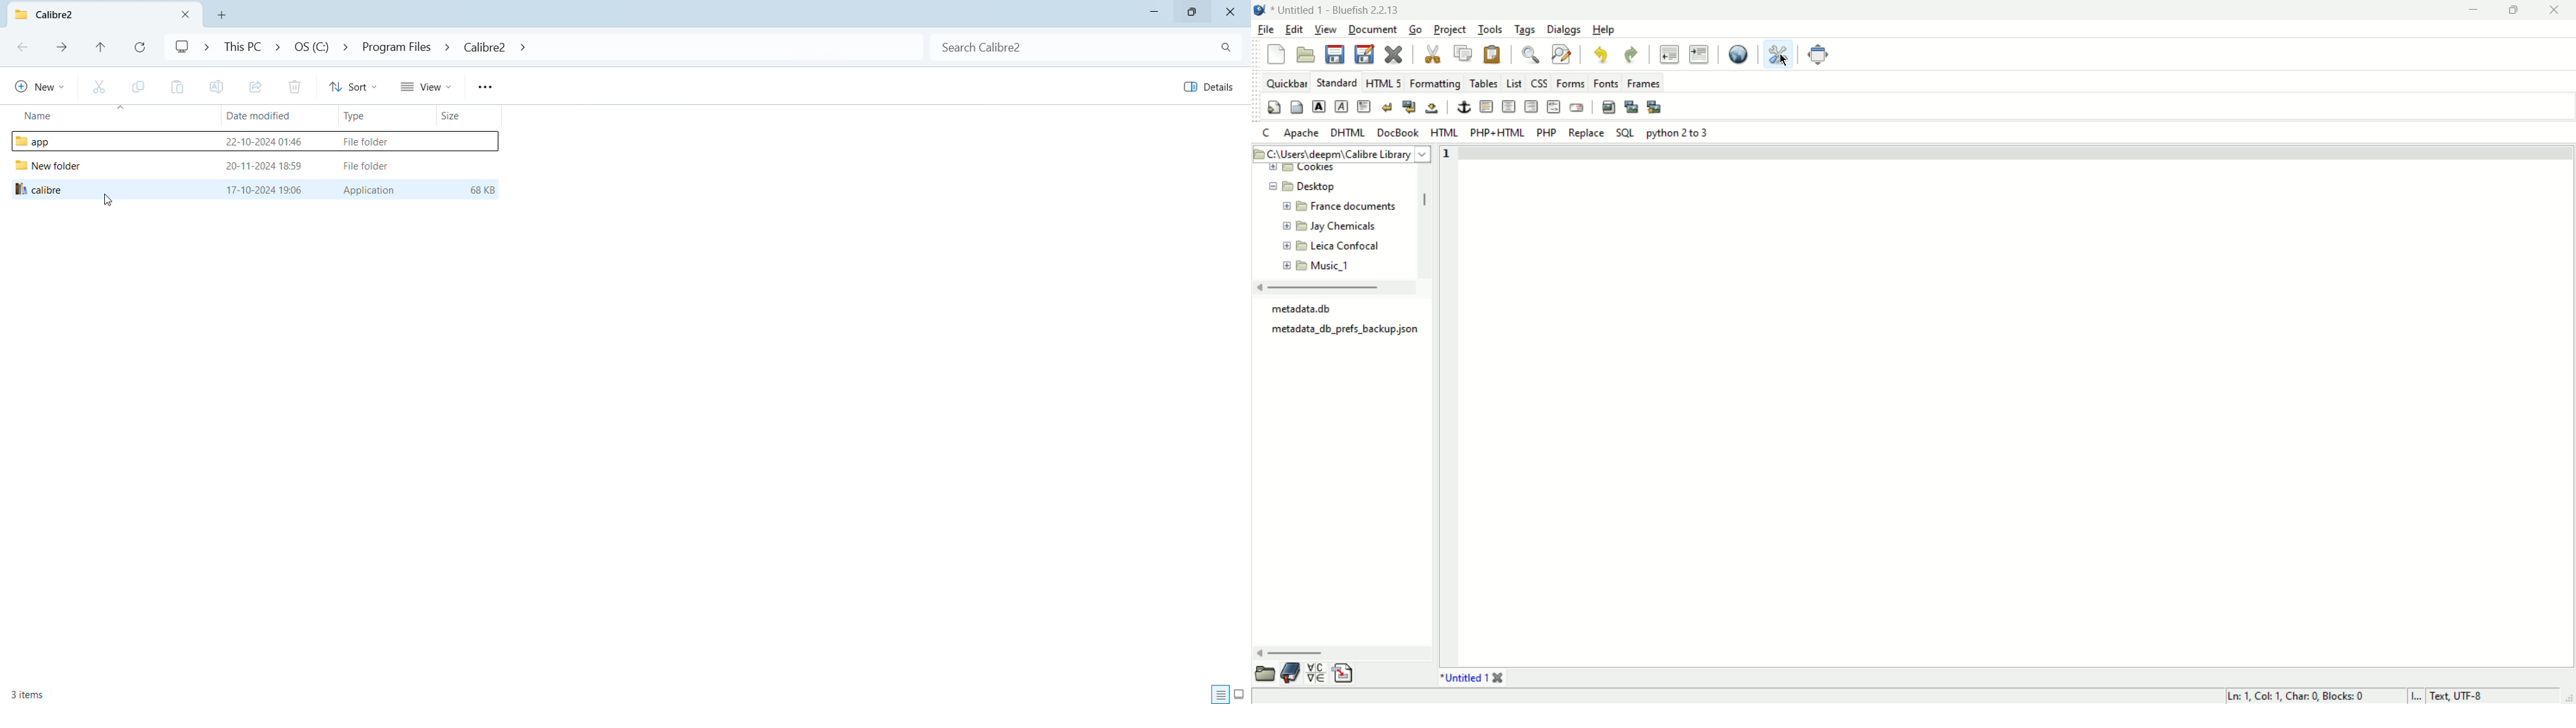 The height and width of the screenshot is (728, 2576). I want to click on close, so click(1231, 10).